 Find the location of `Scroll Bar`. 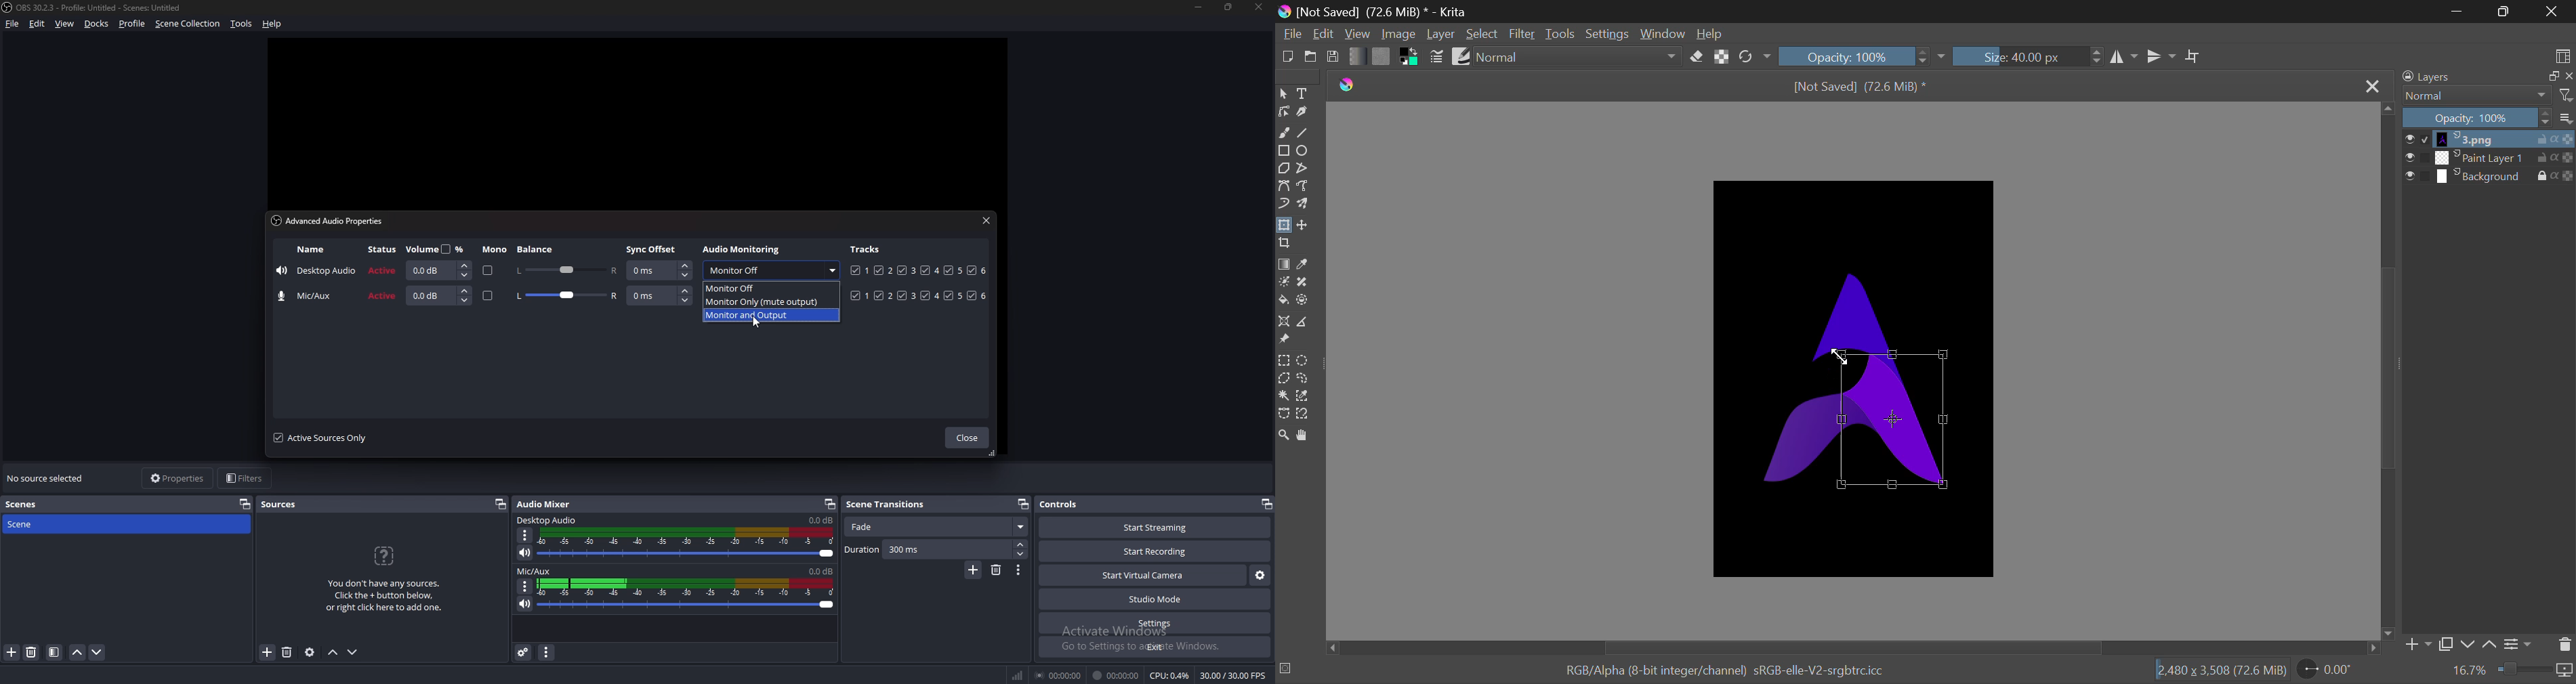

Scroll Bar is located at coordinates (2388, 371).